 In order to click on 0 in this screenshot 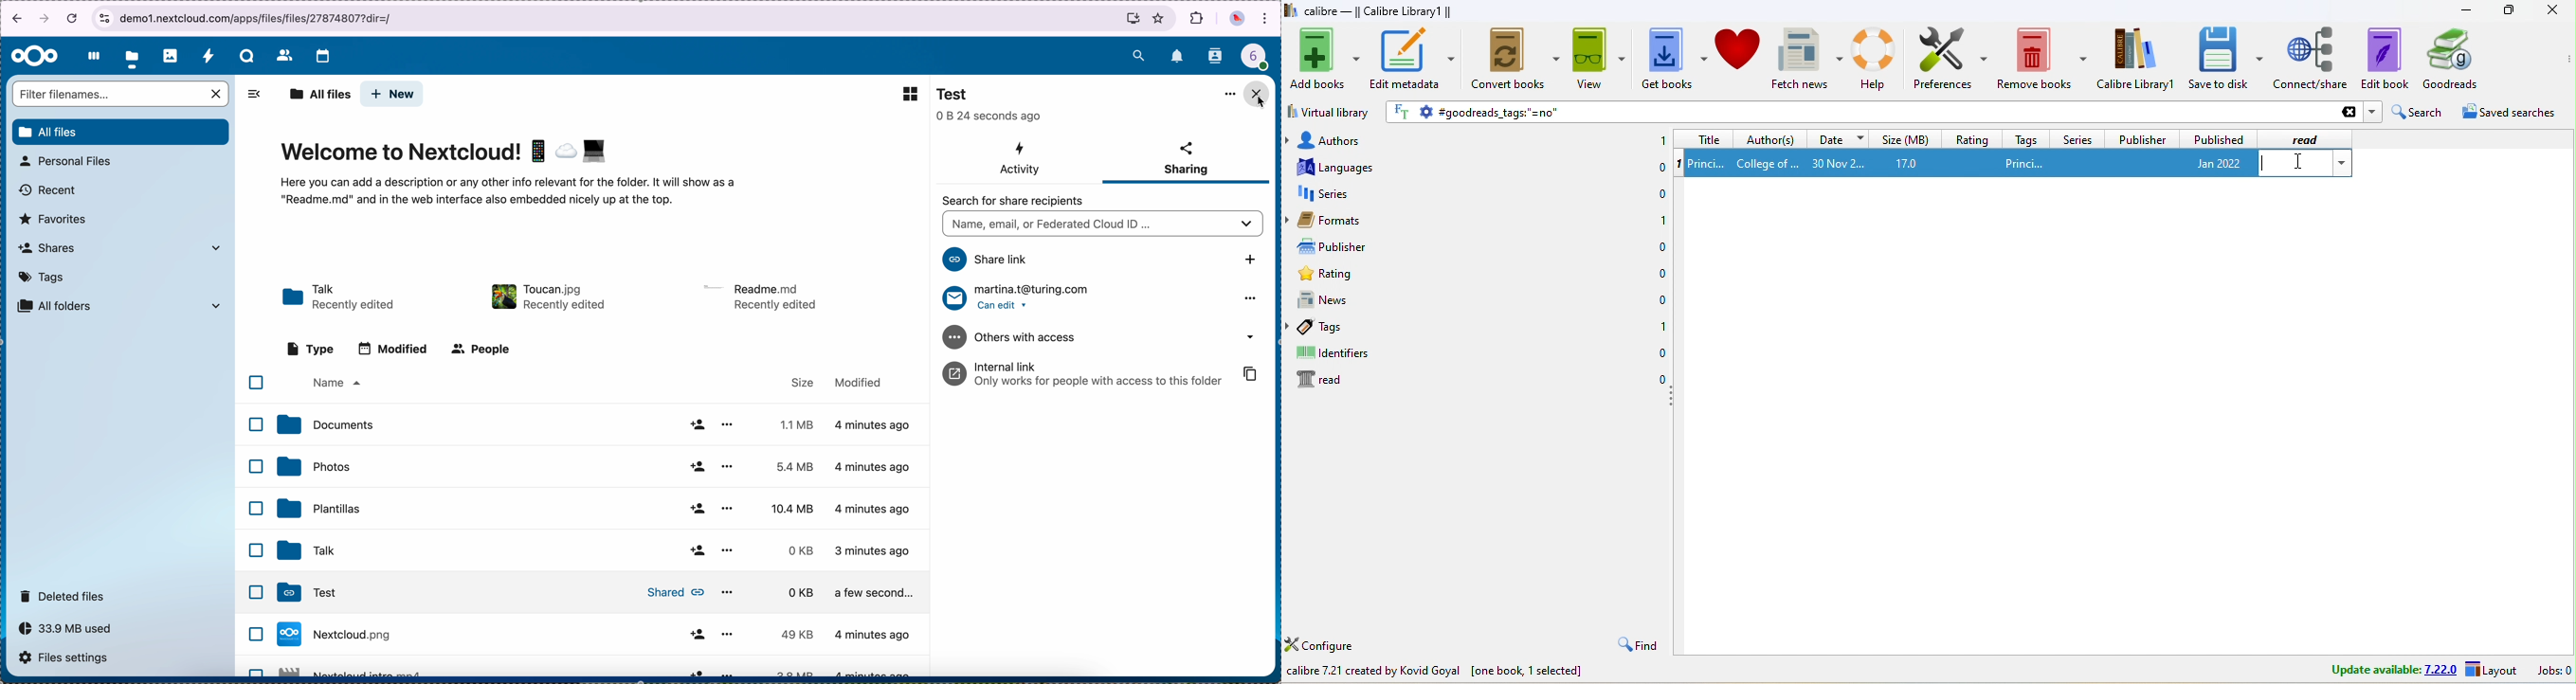, I will do `click(1658, 194)`.